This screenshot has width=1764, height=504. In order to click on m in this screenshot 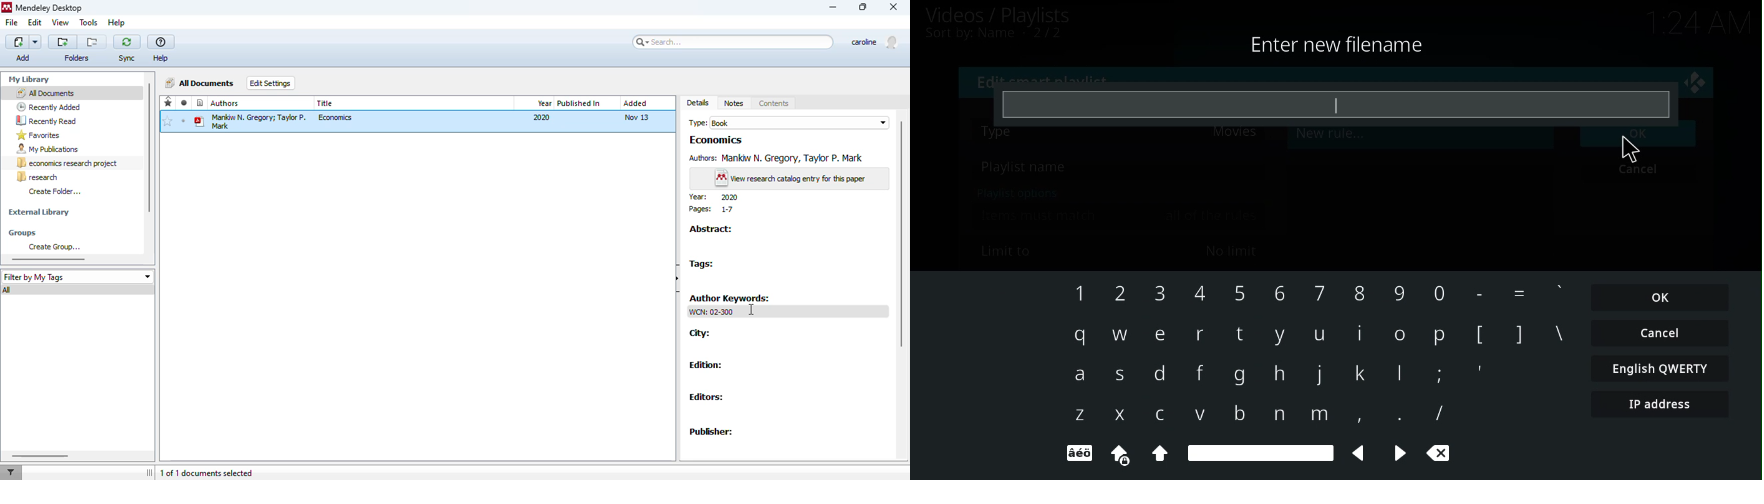, I will do `click(1316, 414)`.